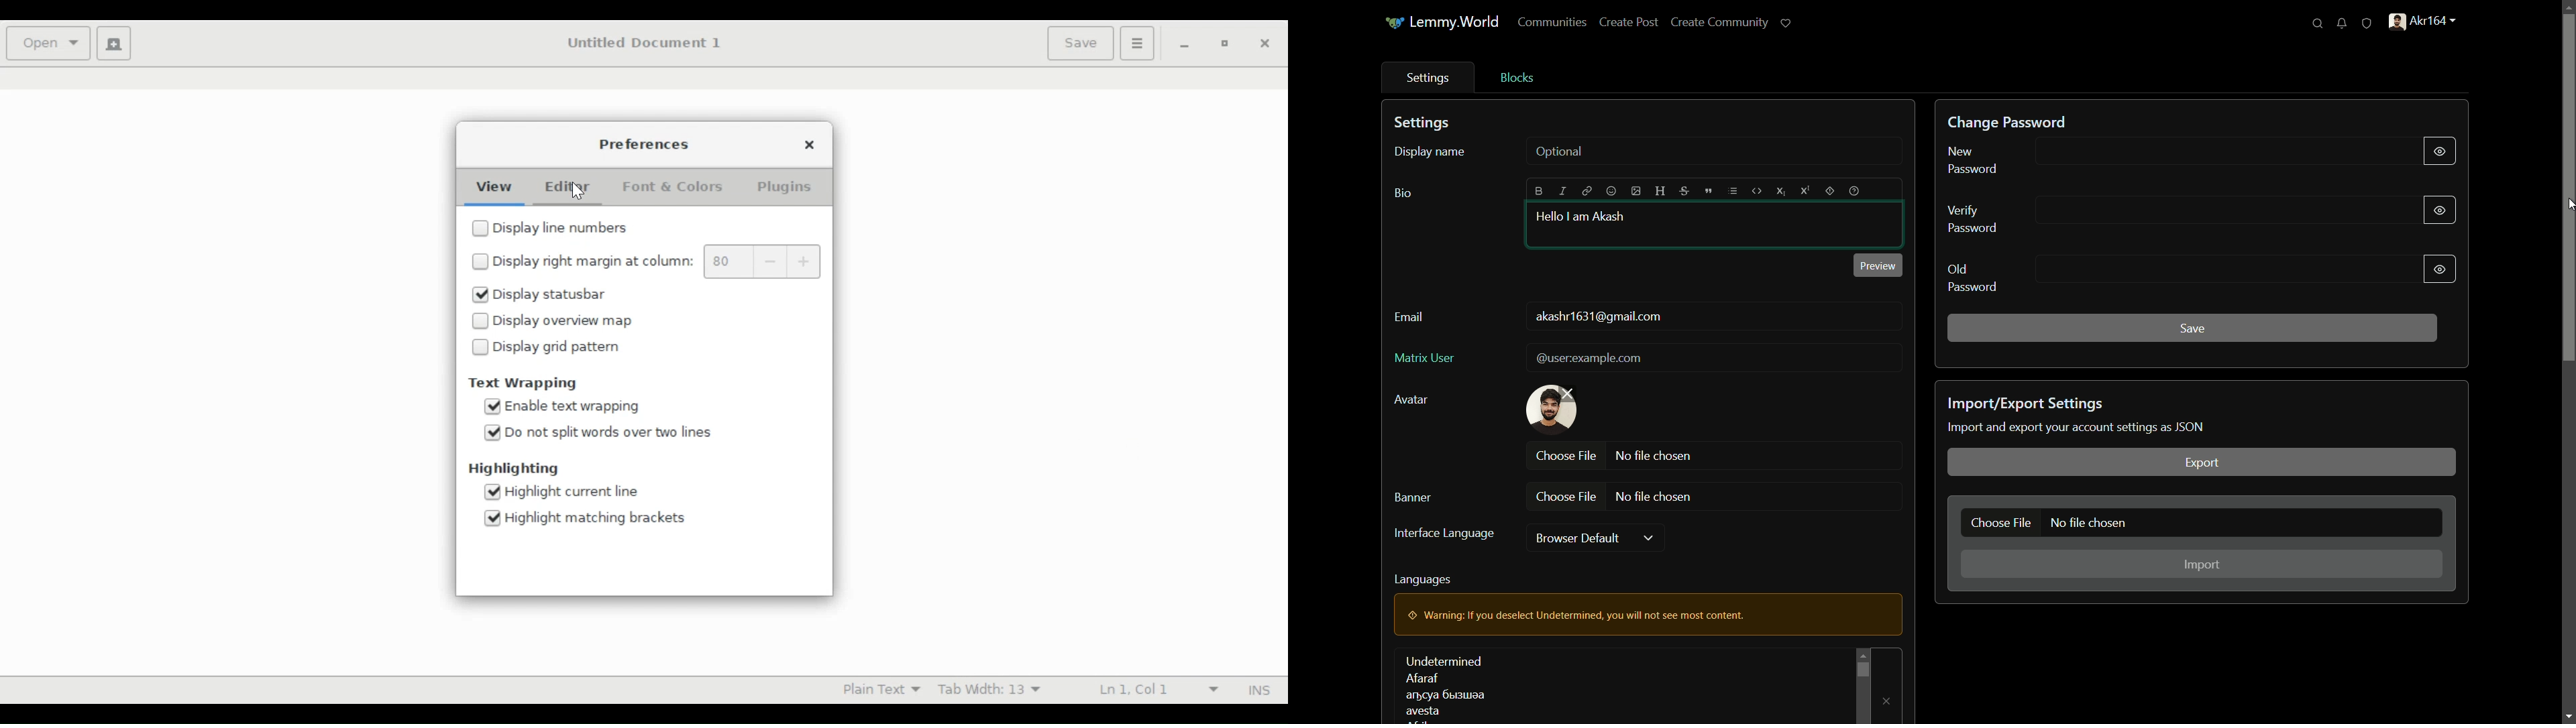  What do you see at coordinates (1426, 359) in the screenshot?
I see `matrix user` at bounding box center [1426, 359].